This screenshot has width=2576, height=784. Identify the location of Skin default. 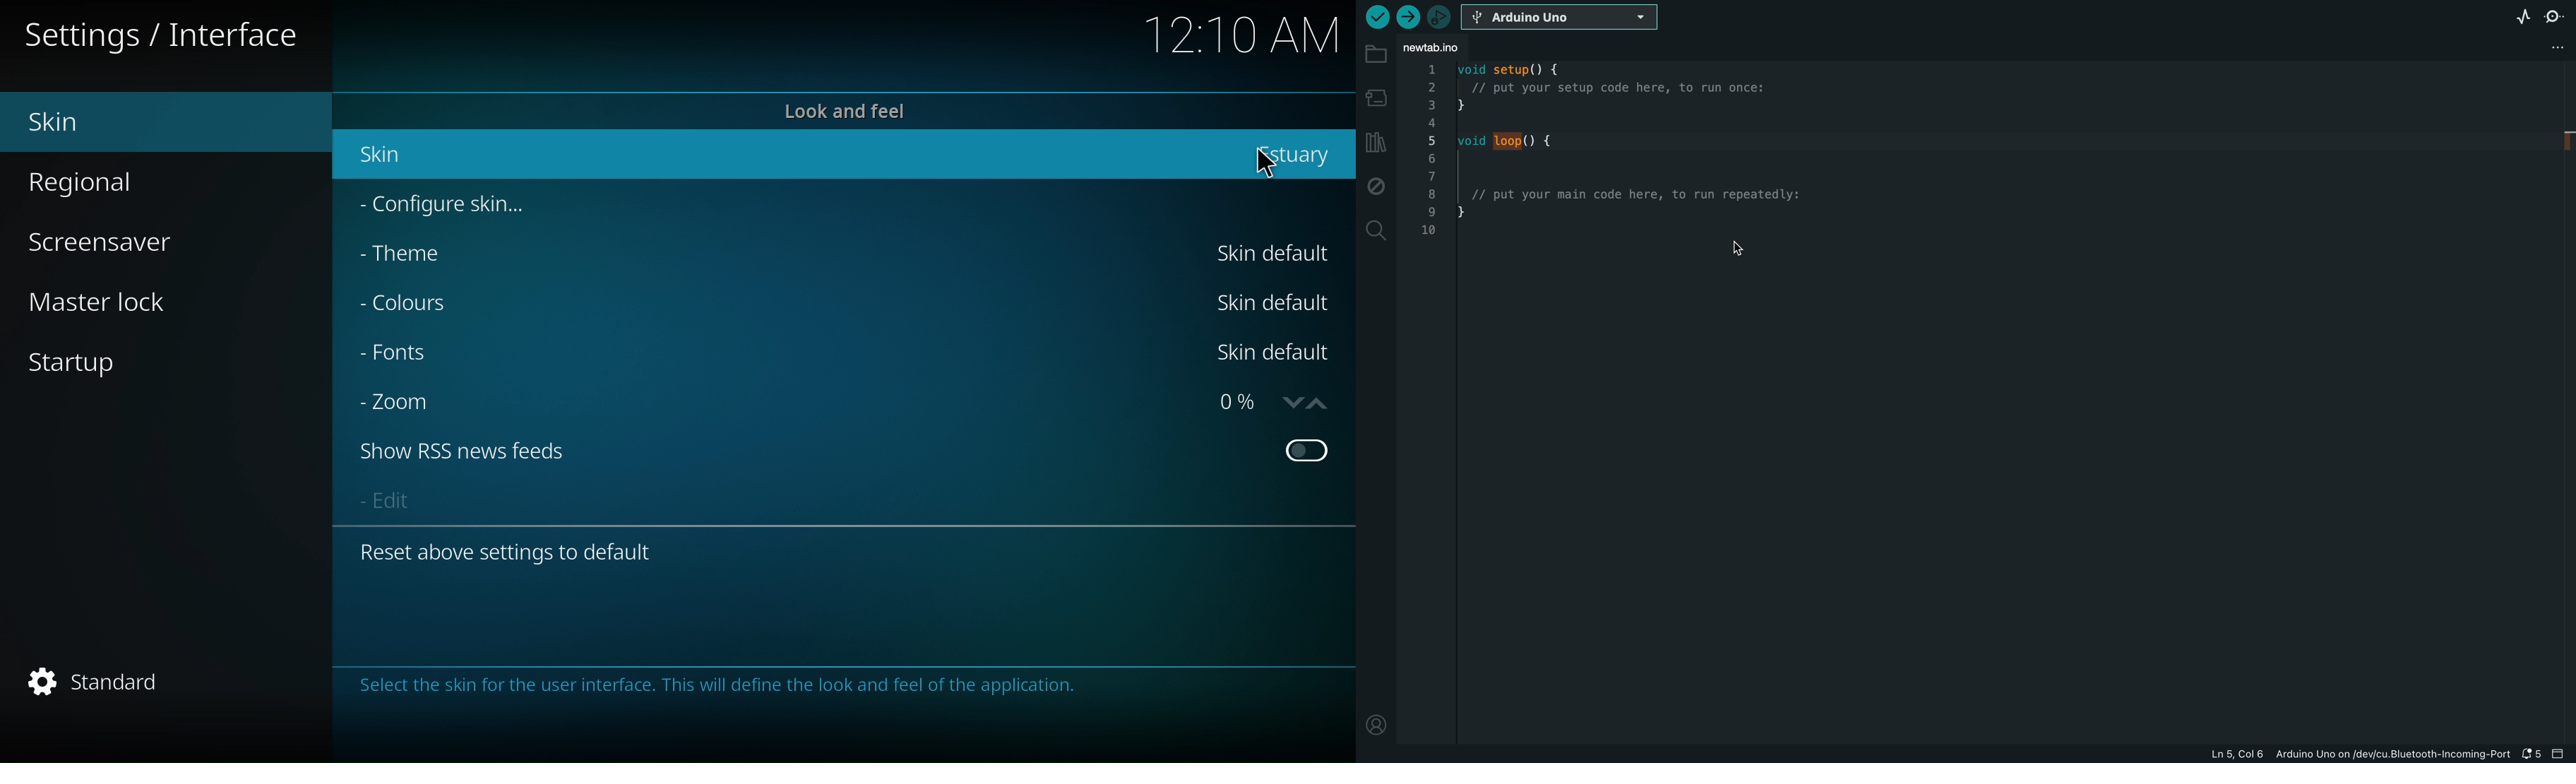
(1268, 352).